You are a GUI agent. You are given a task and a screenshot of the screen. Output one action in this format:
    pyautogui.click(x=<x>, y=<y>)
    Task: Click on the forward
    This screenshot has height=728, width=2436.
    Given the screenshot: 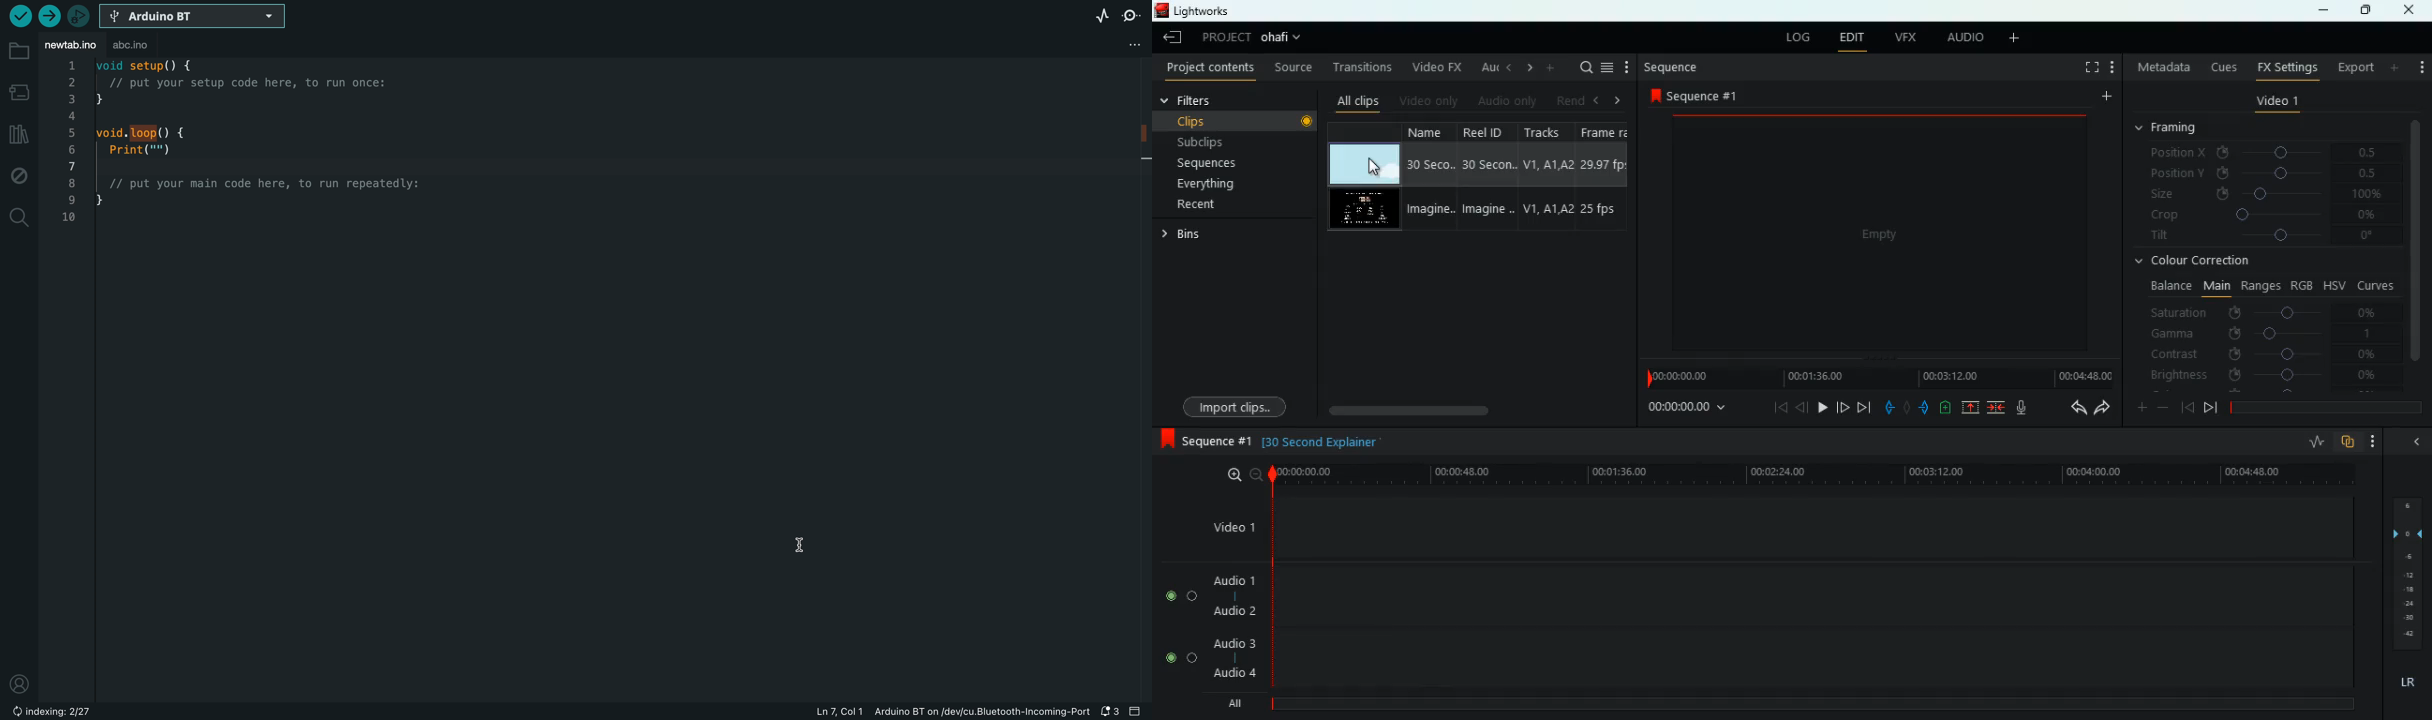 What is the action you would take?
    pyautogui.click(x=1864, y=408)
    